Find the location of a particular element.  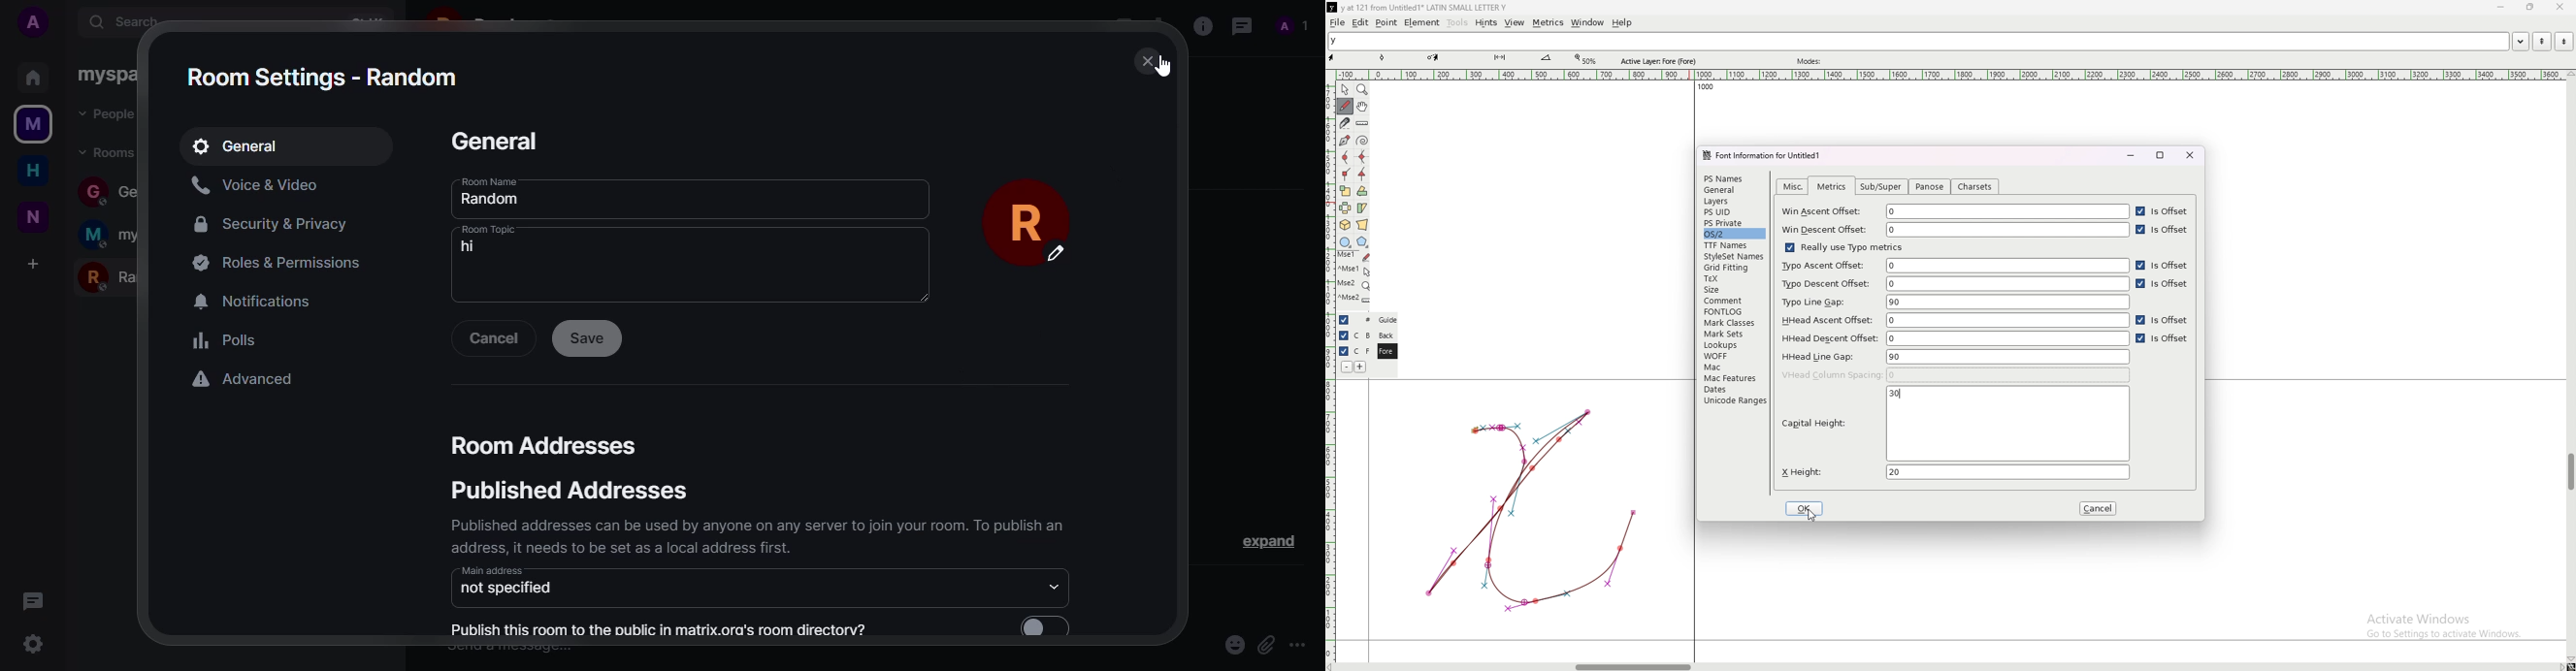

active layer is located at coordinates (1662, 61).